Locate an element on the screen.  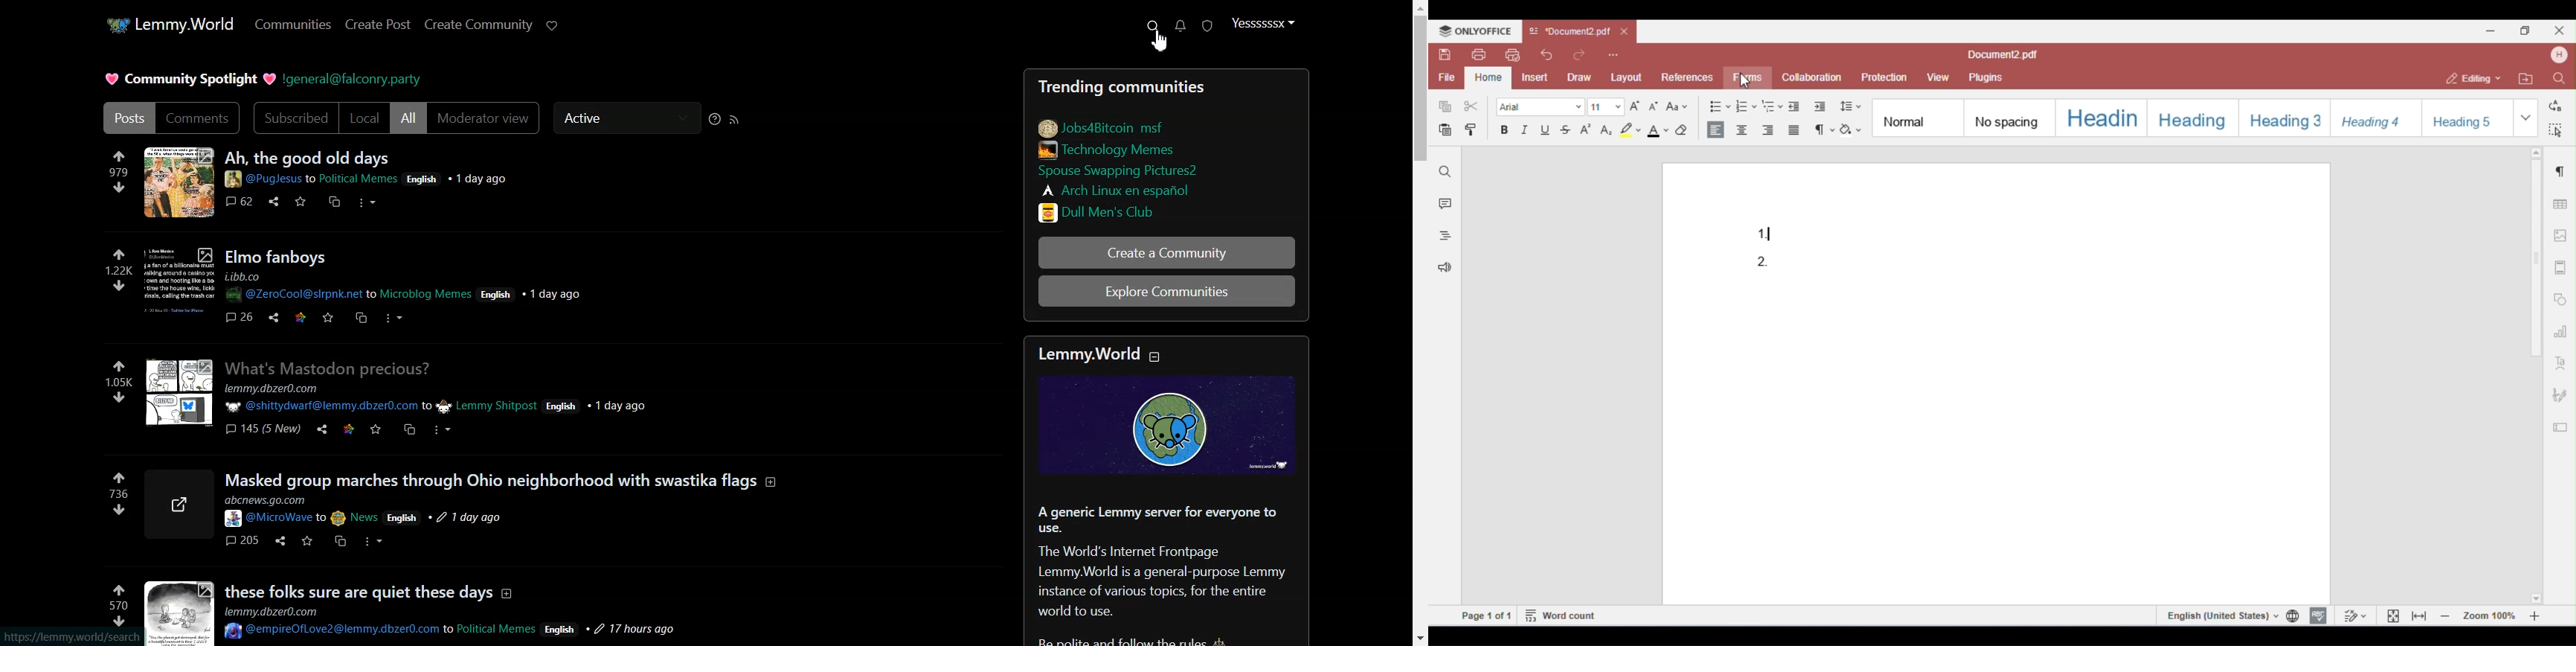
Posts is located at coordinates (1167, 84).